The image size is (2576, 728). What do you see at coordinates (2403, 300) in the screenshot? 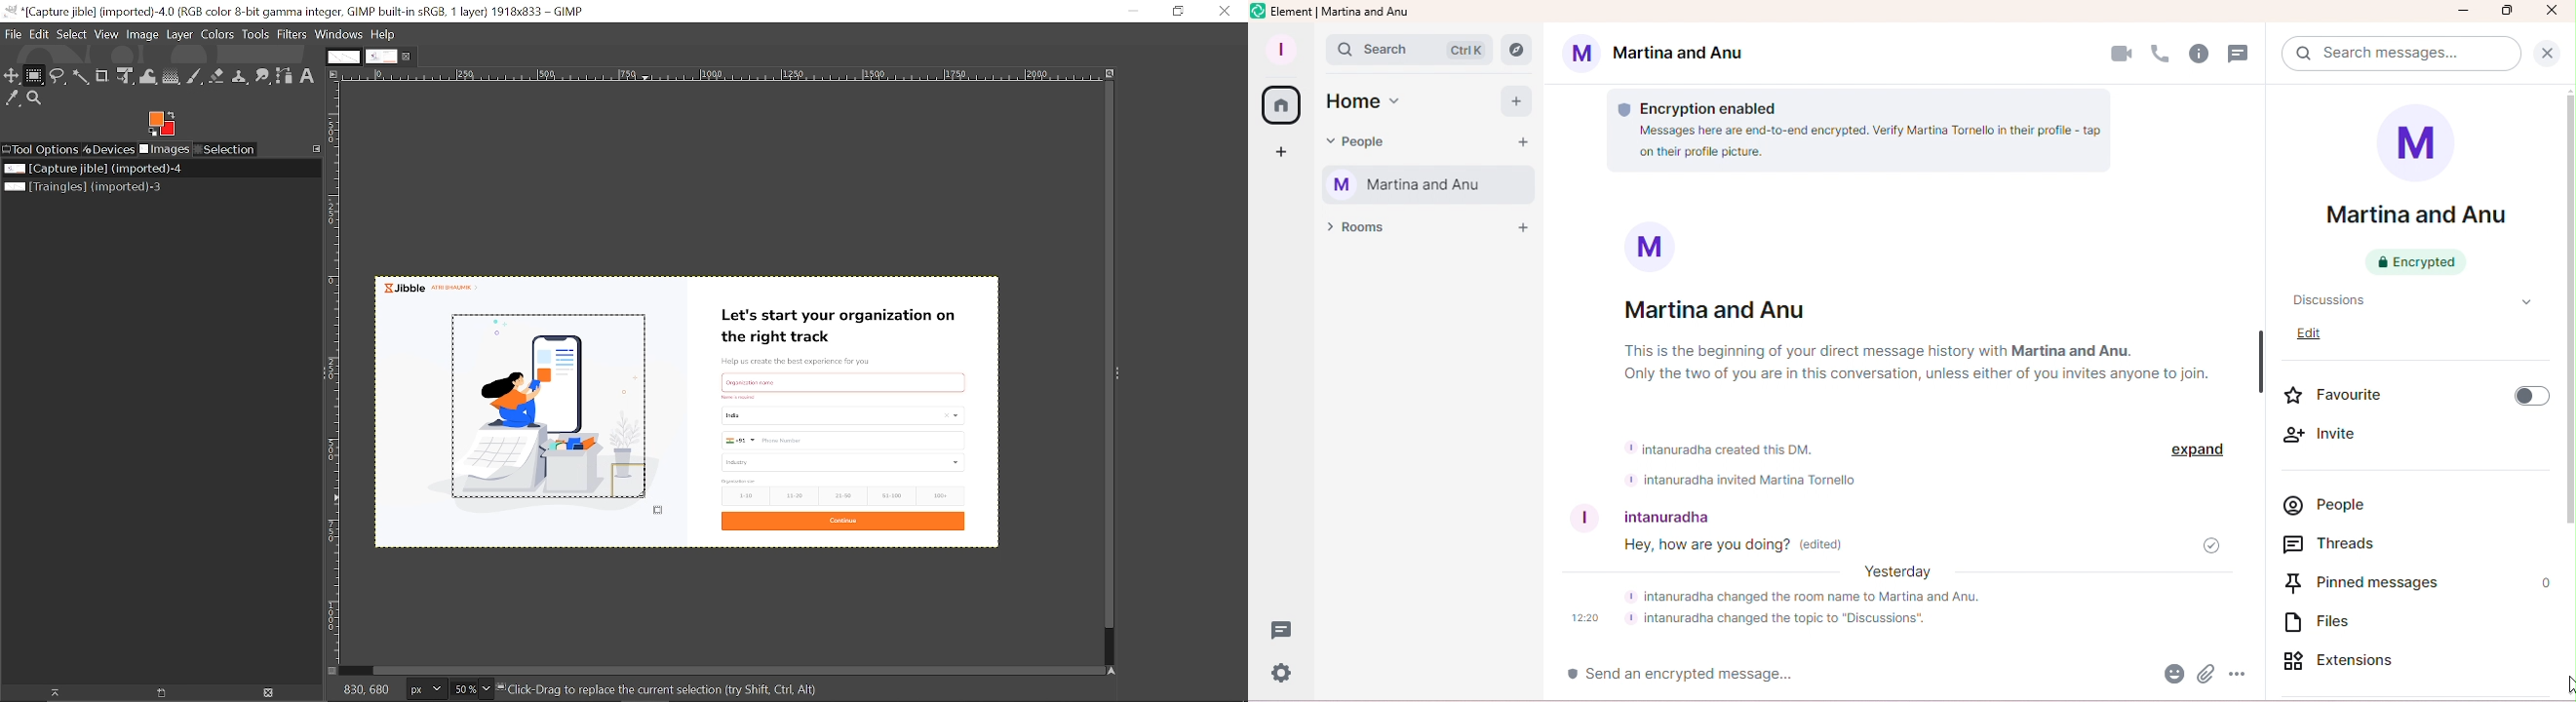
I see `Topic name` at bounding box center [2403, 300].